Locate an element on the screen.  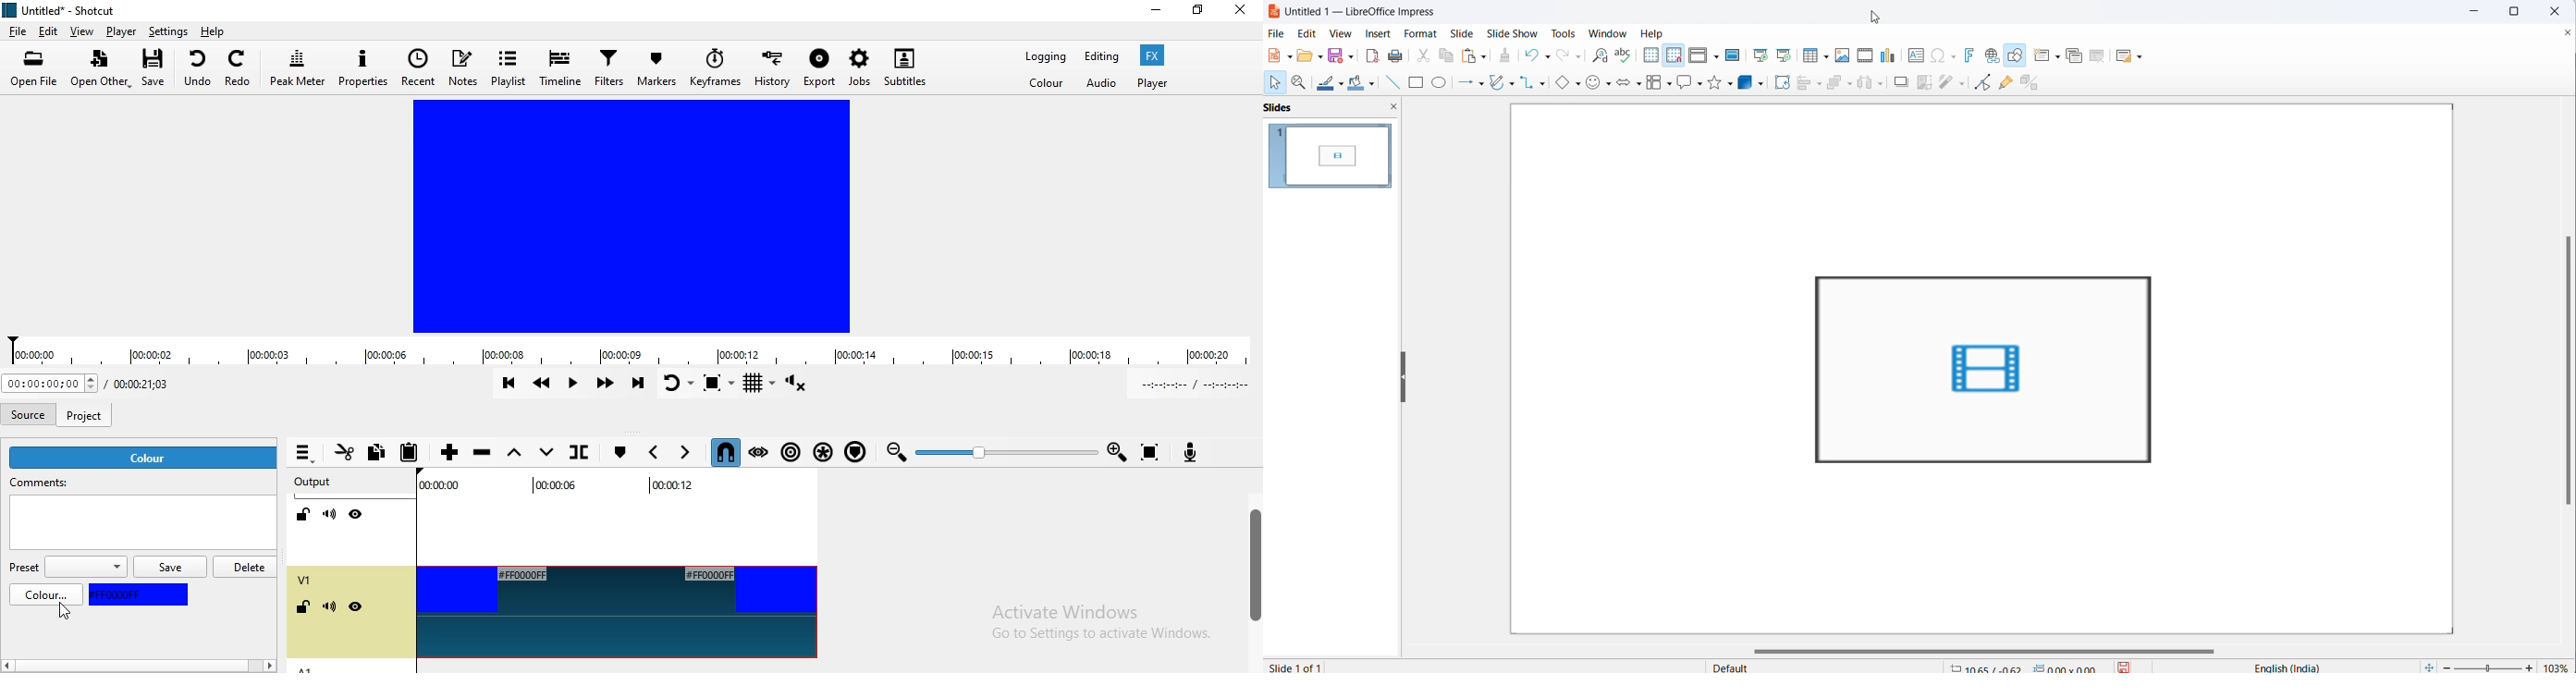
block arrows options is located at coordinates (1640, 84).